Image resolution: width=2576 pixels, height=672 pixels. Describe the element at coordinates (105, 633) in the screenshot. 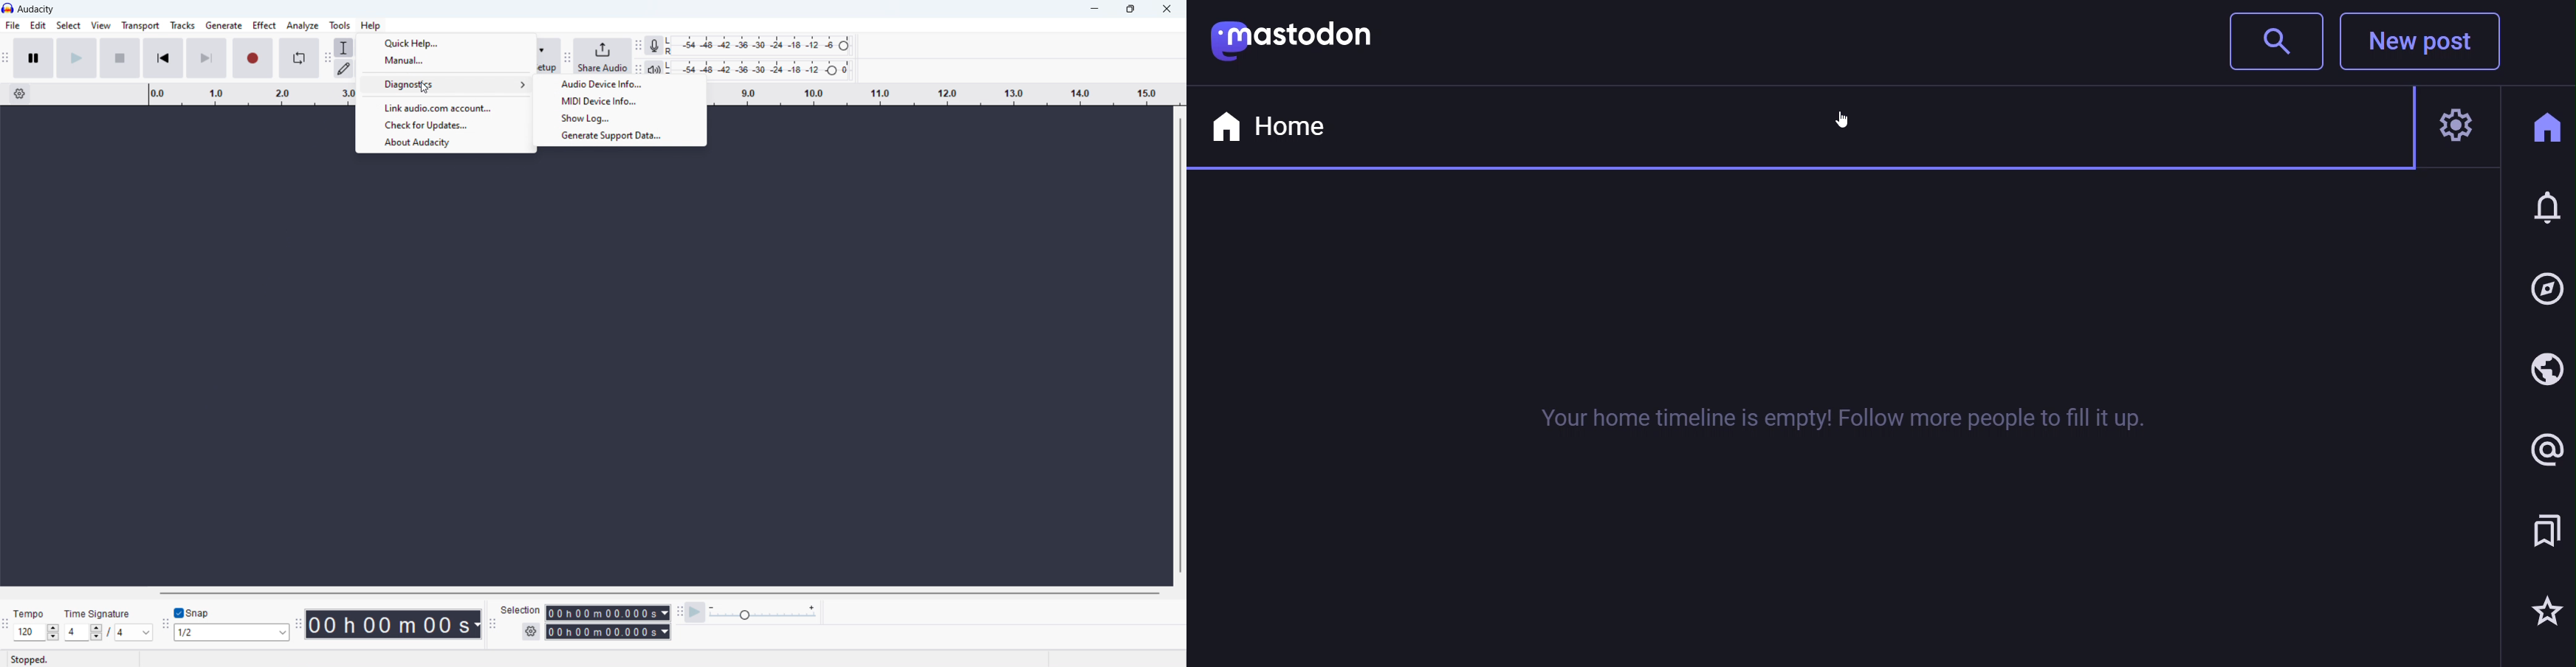

I see `set time signature` at that location.